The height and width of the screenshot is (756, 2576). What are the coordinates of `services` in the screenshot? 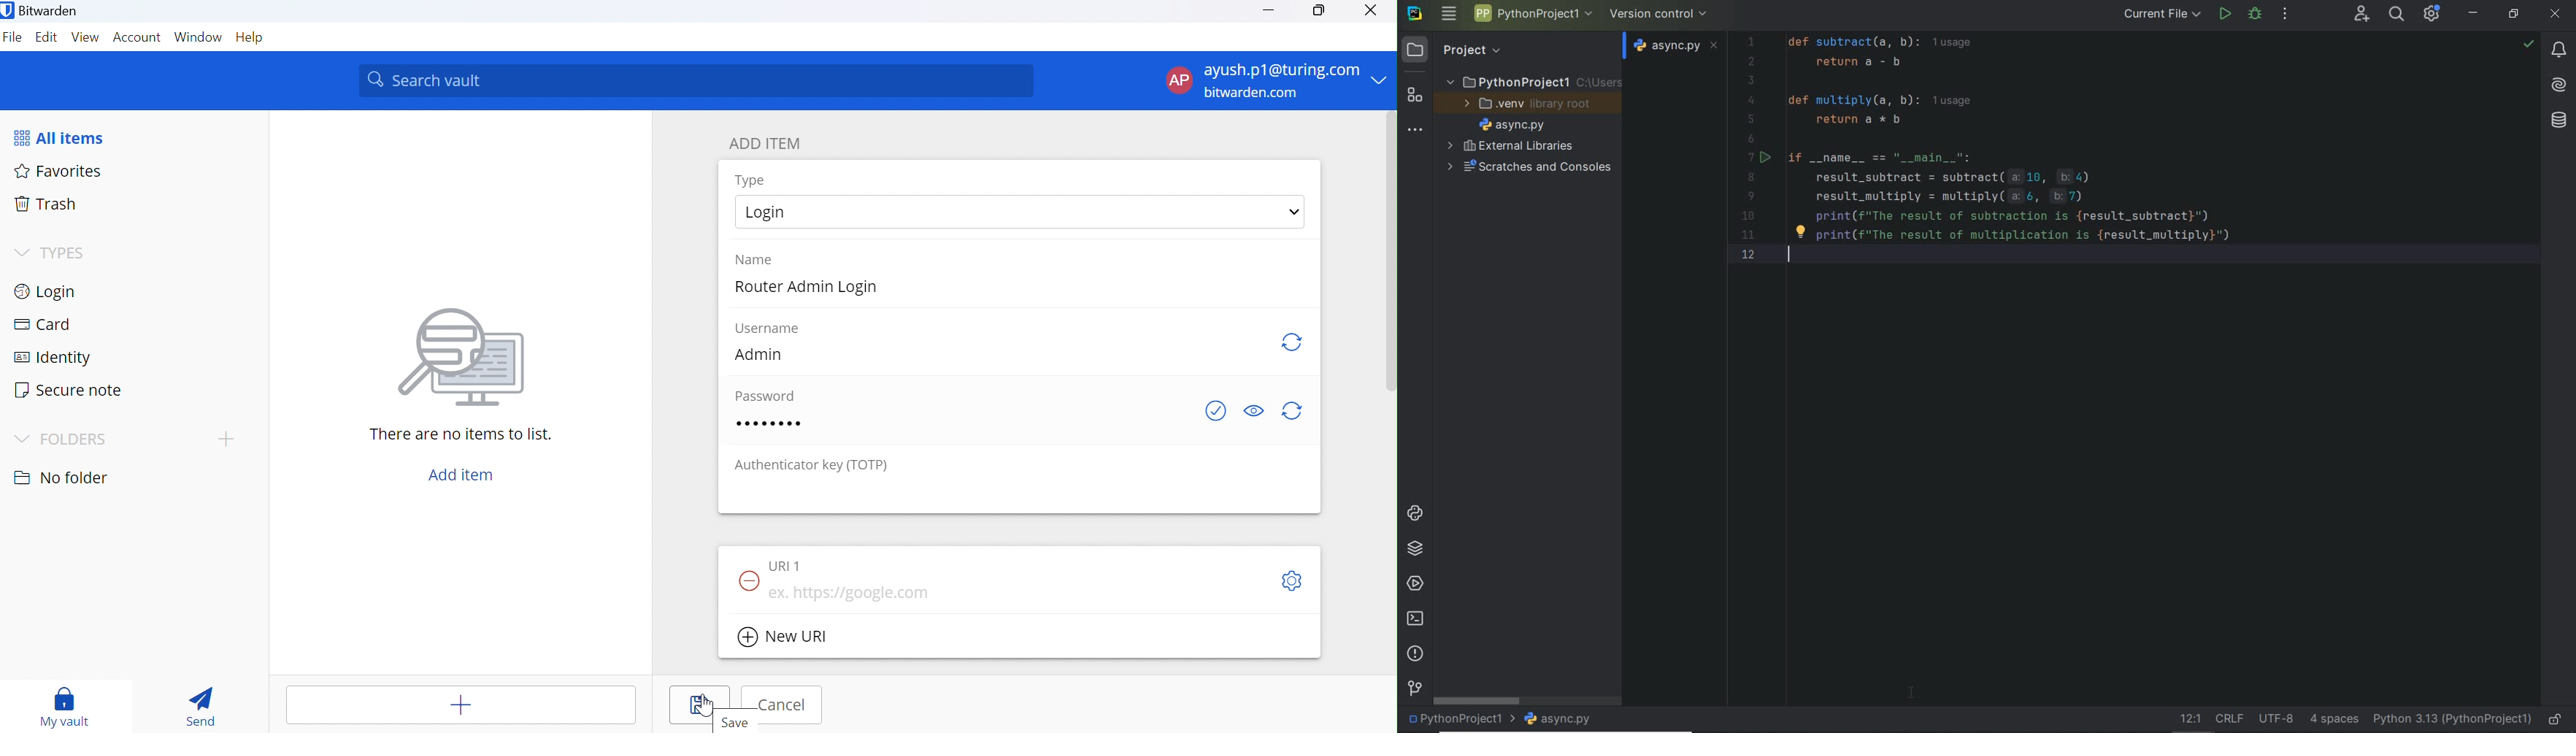 It's located at (1414, 584).